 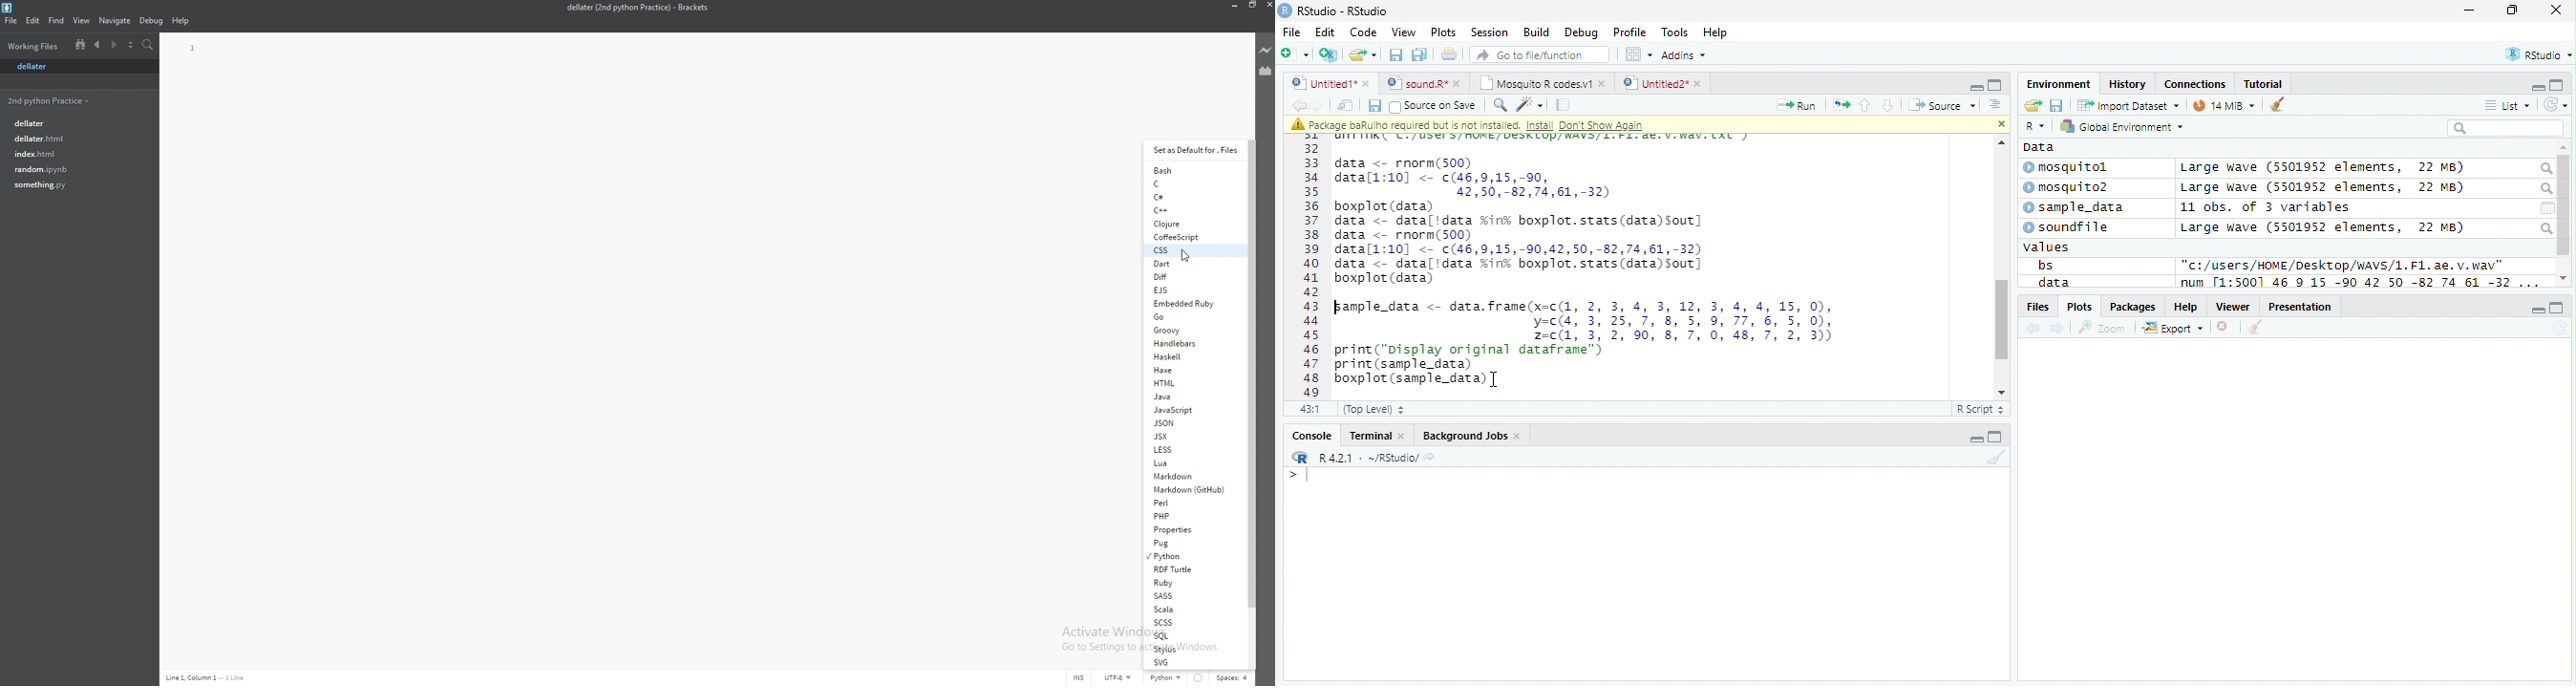 I want to click on Help, so click(x=2186, y=306).